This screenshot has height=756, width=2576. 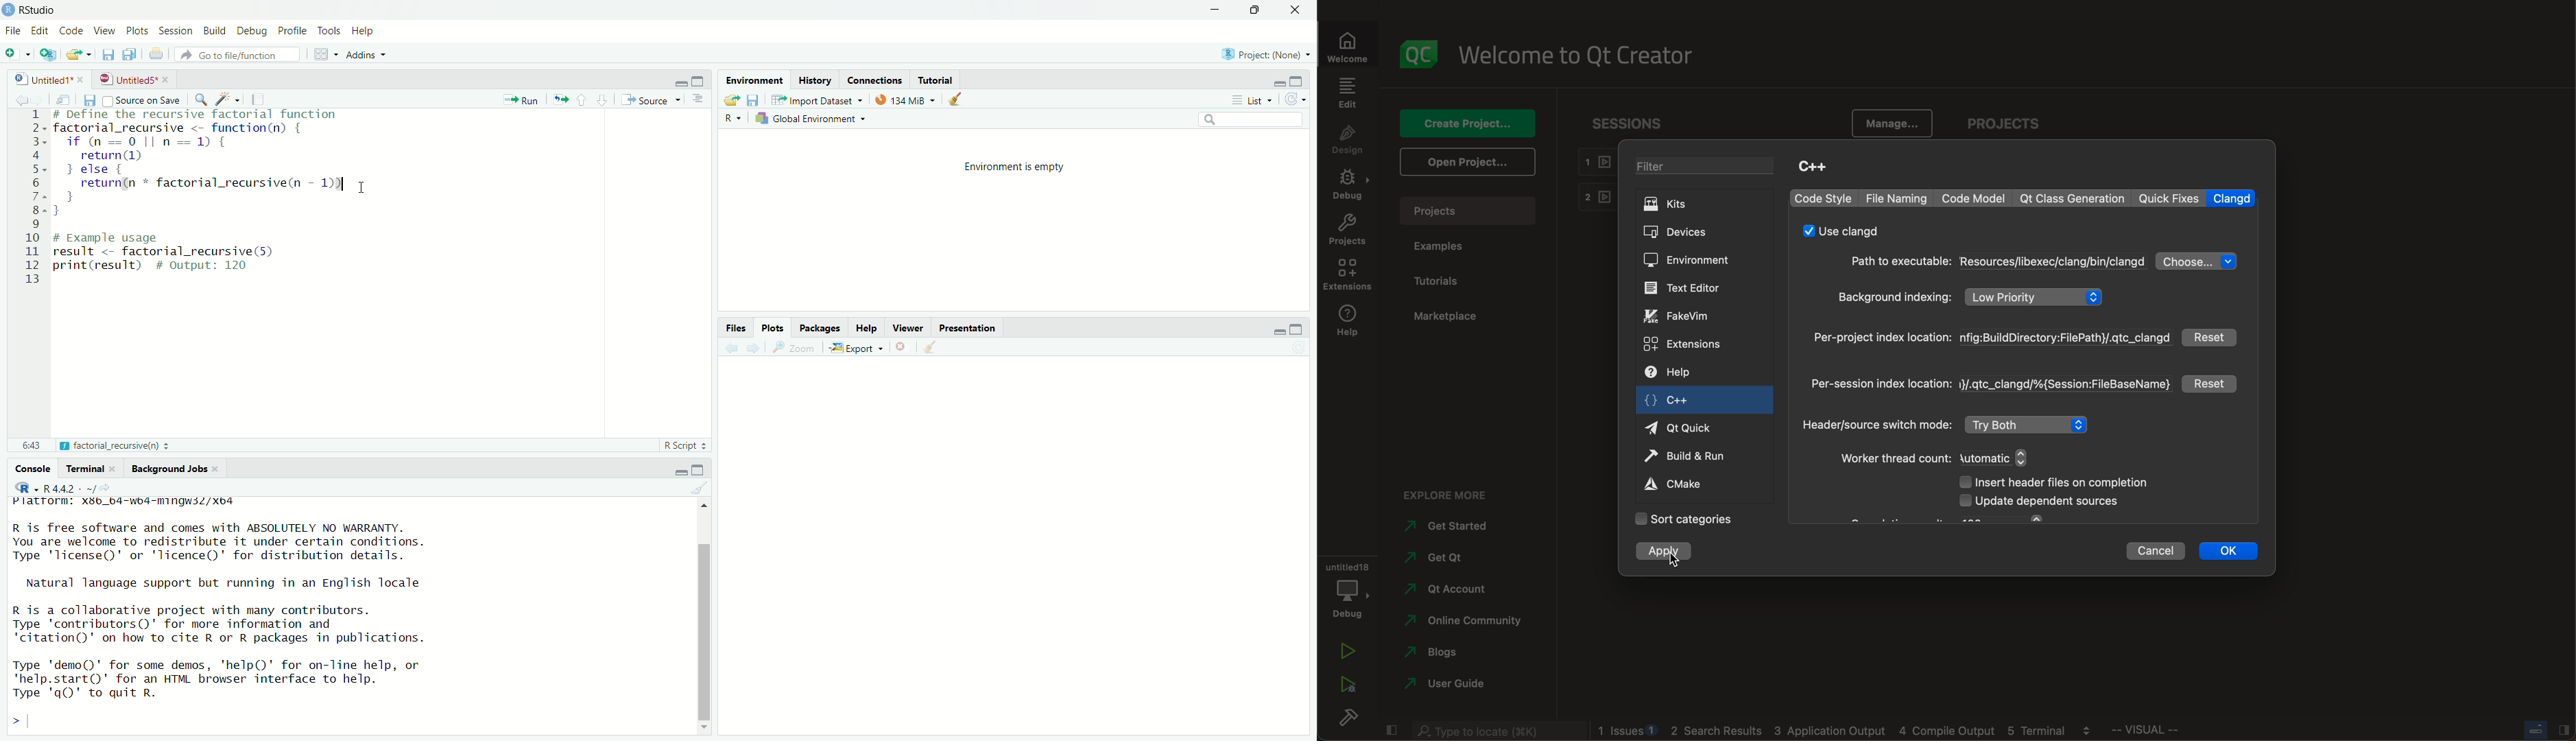 I want to click on Sourceon Save, so click(x=143, y=99).